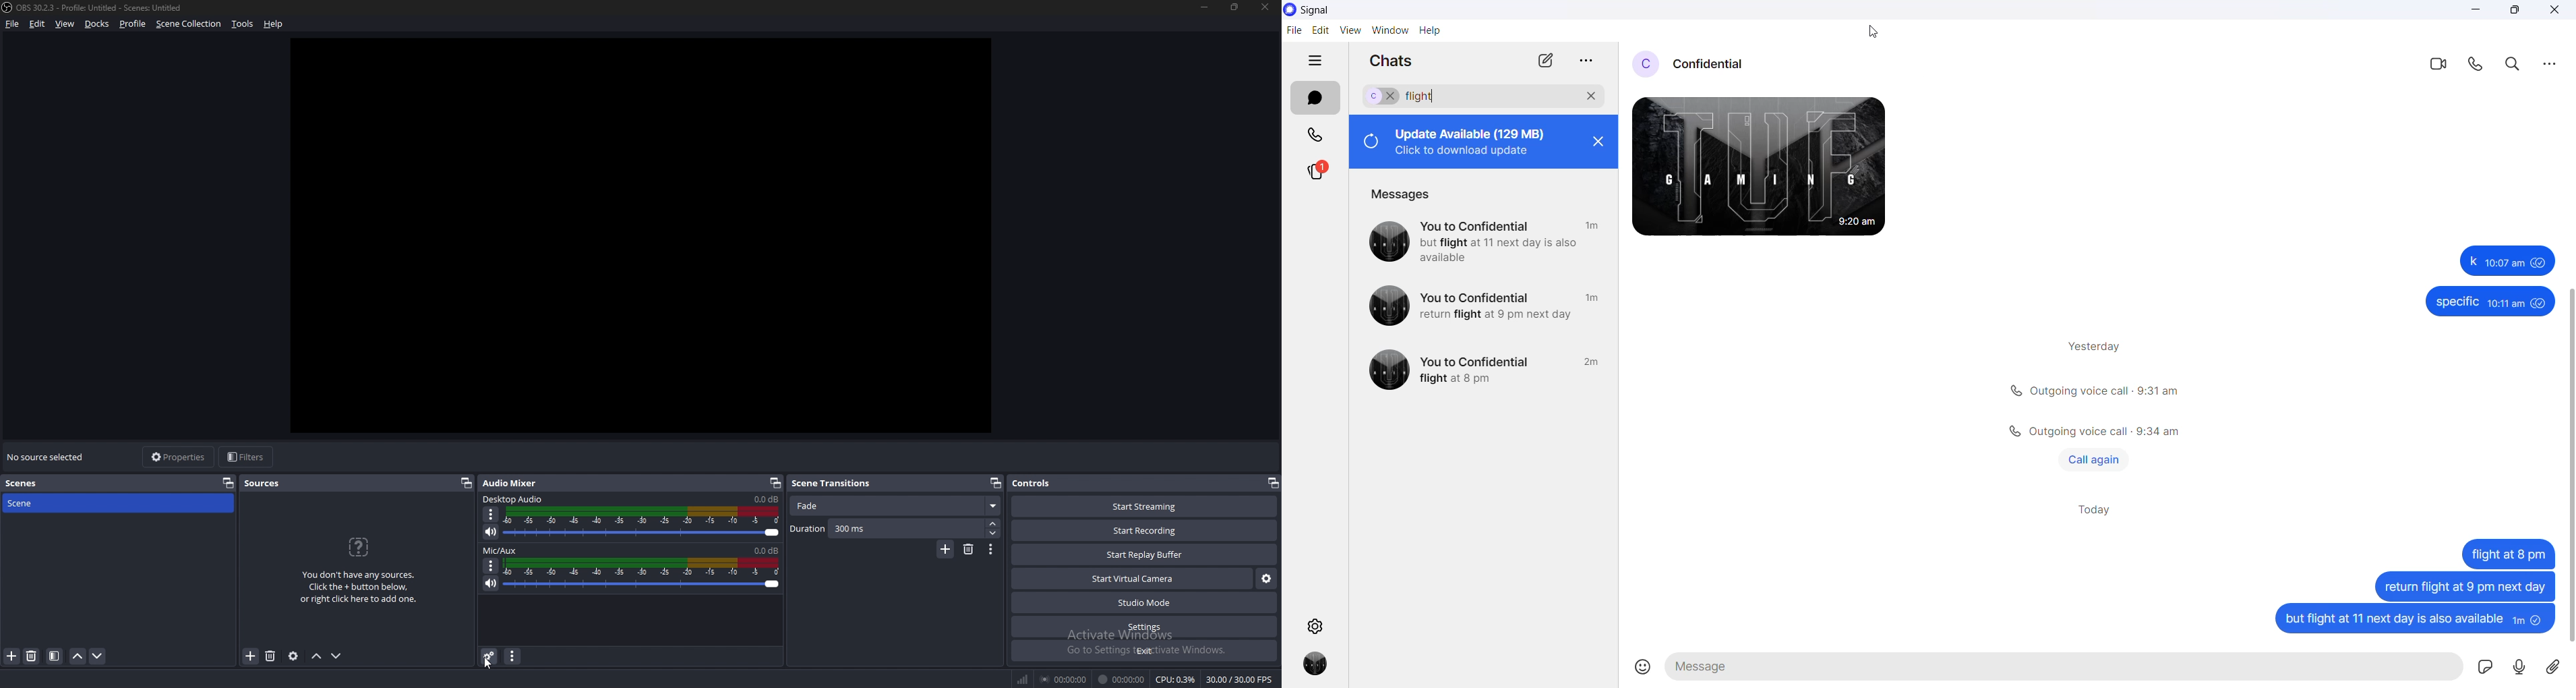 This screenshot has width=2576, height=700. What do you see at coordinates (896, 506) in the screenshot?
I see `fade` at bounding box center [896, 506].